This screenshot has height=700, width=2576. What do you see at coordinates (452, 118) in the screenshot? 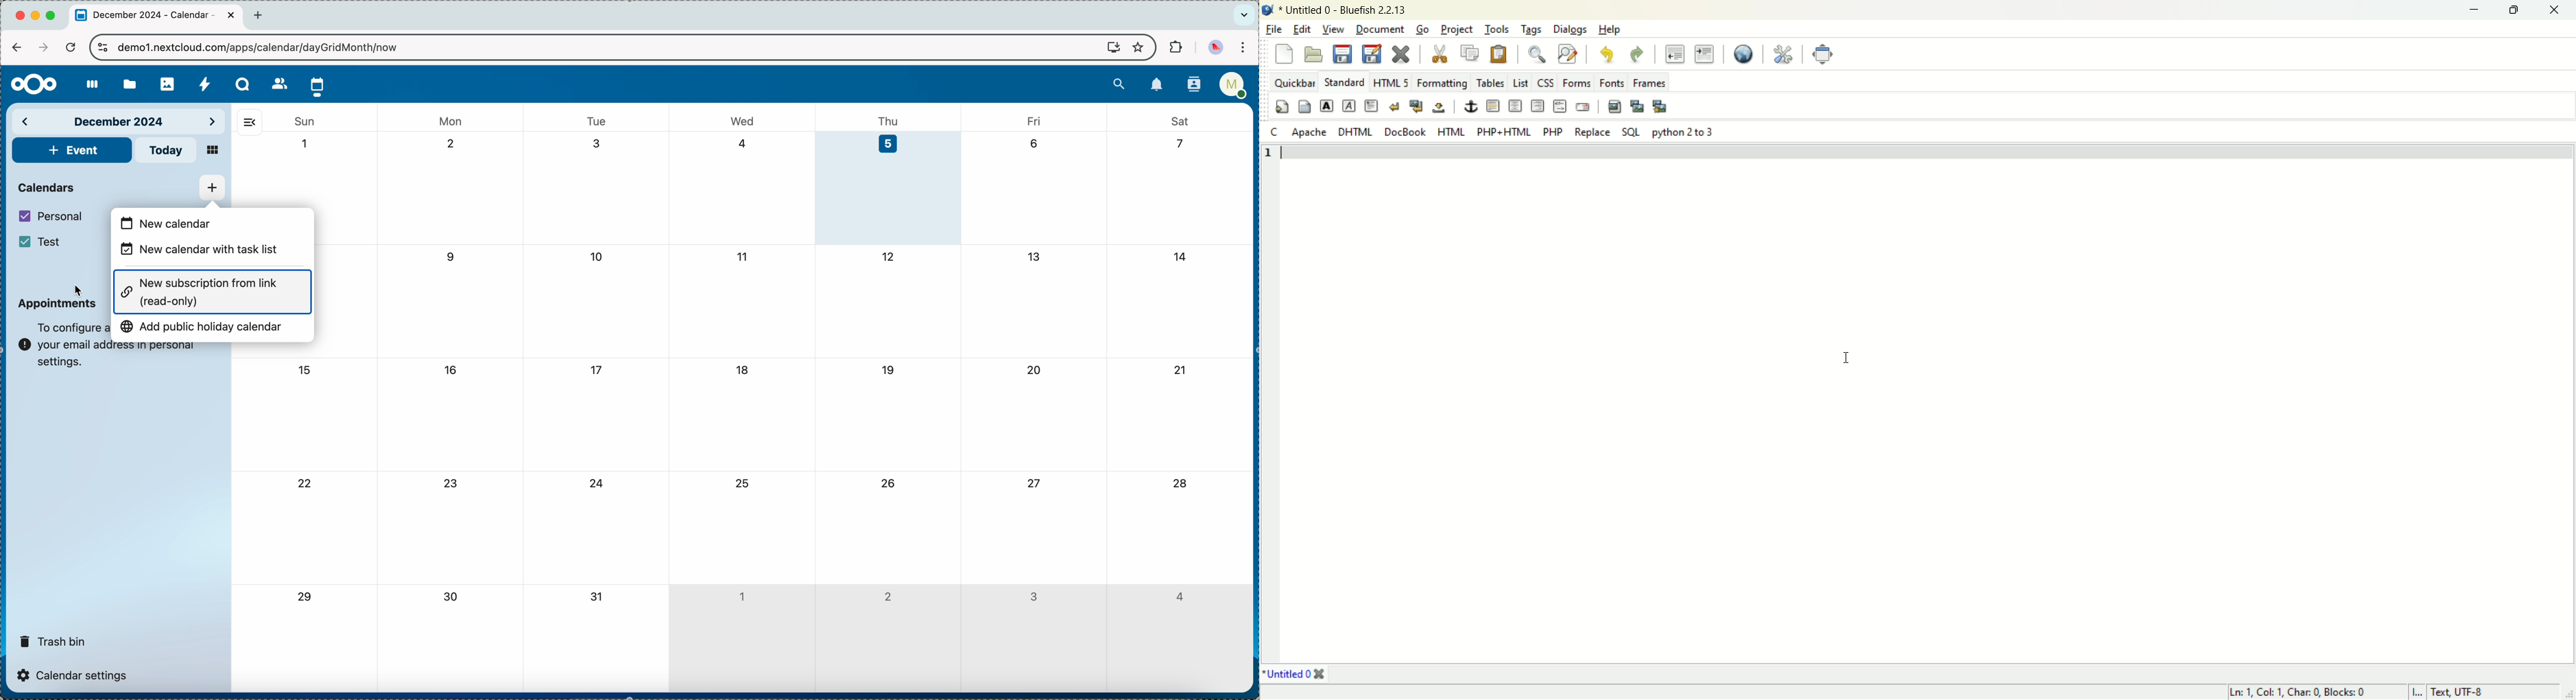
I see `mon` at bounding box center [452, 118].